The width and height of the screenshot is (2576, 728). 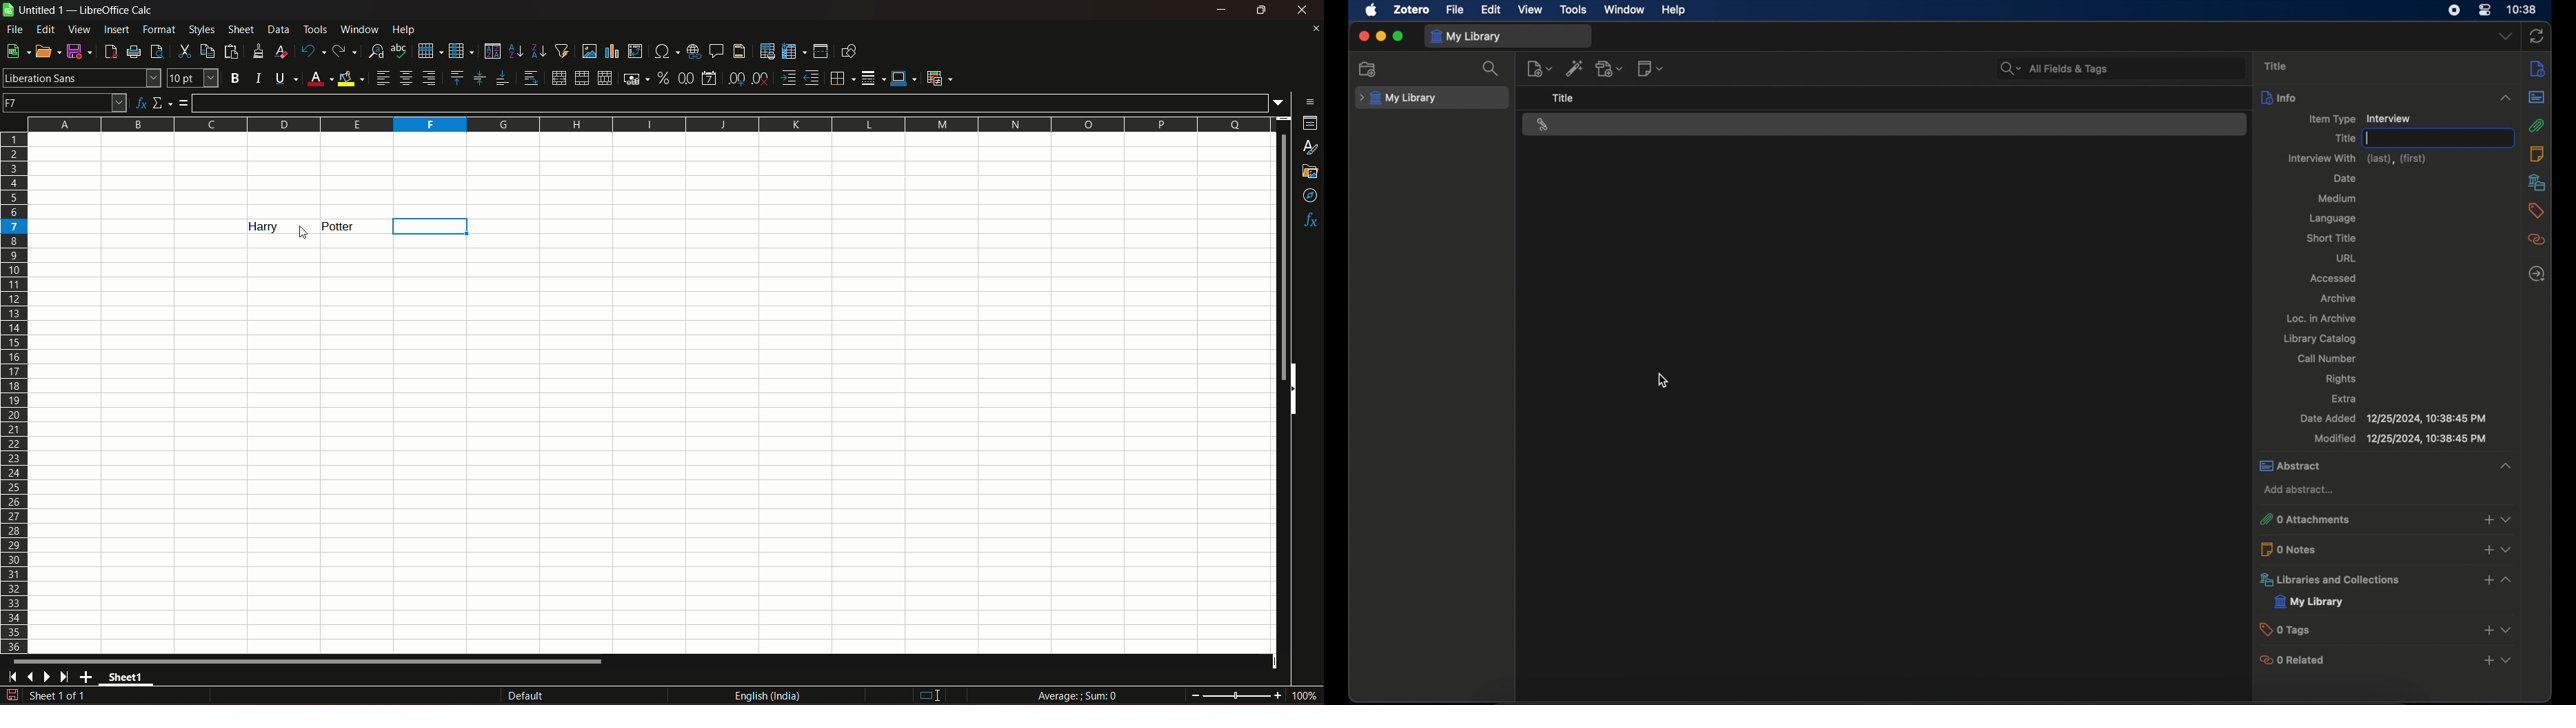 What do you see at coordinates (2330, 358) in the screenshot?
I see `call number` at bounding box center [2330, 358].